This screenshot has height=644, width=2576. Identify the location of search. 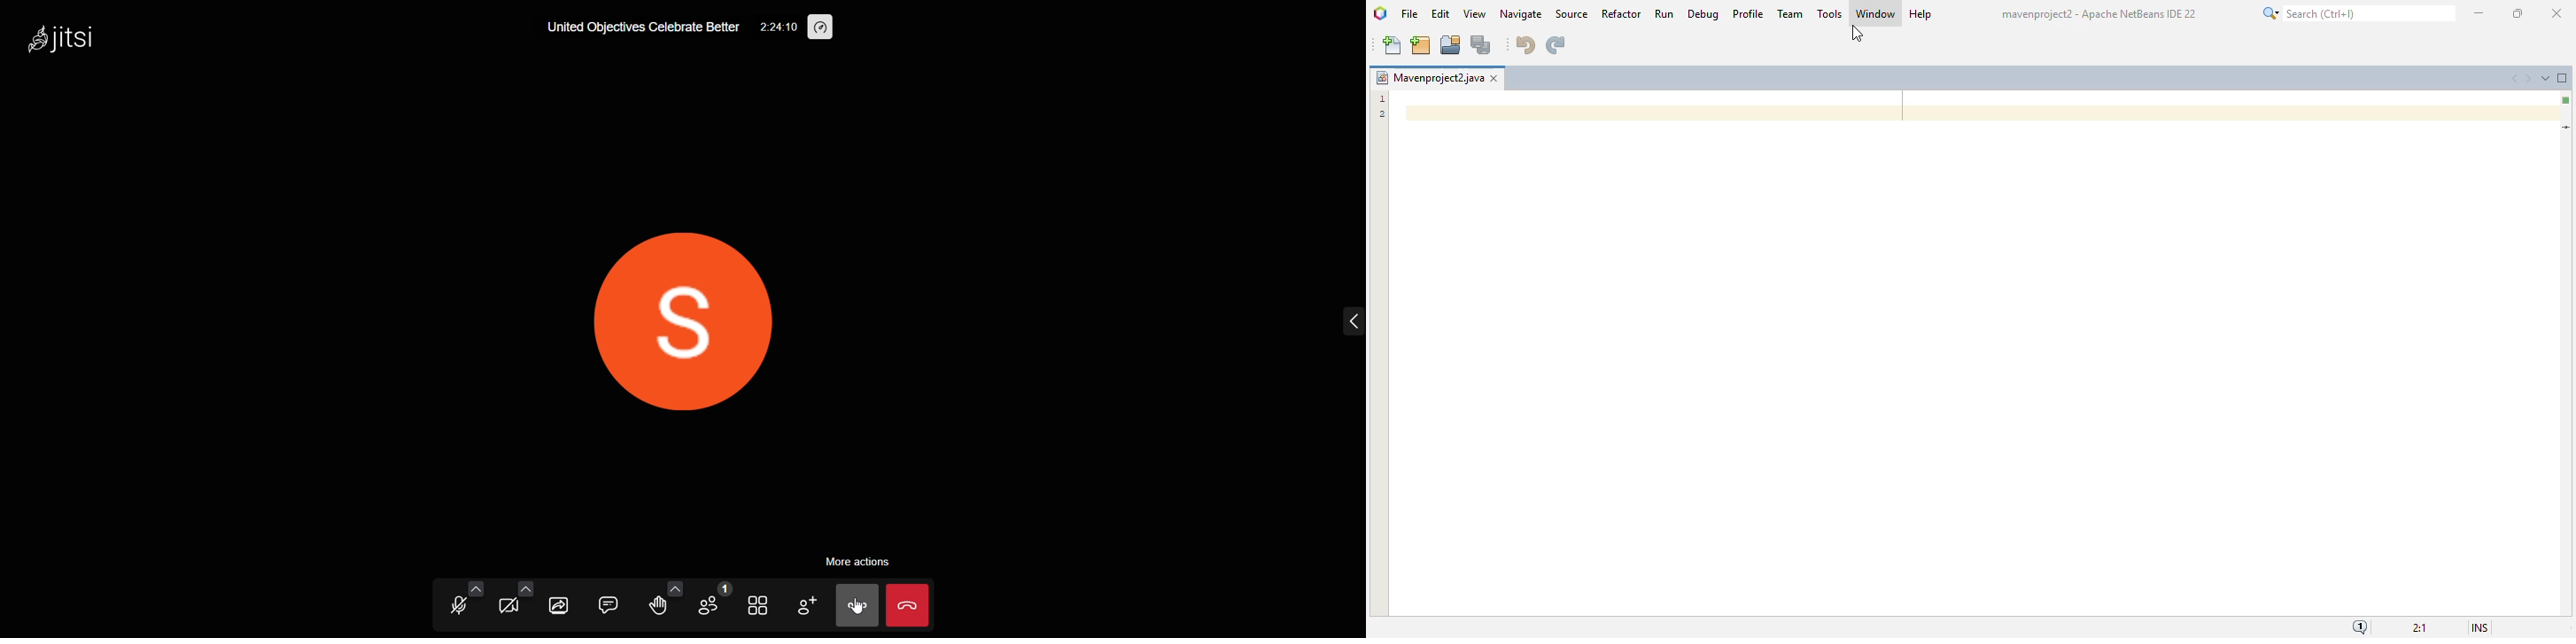
(2356, 13).